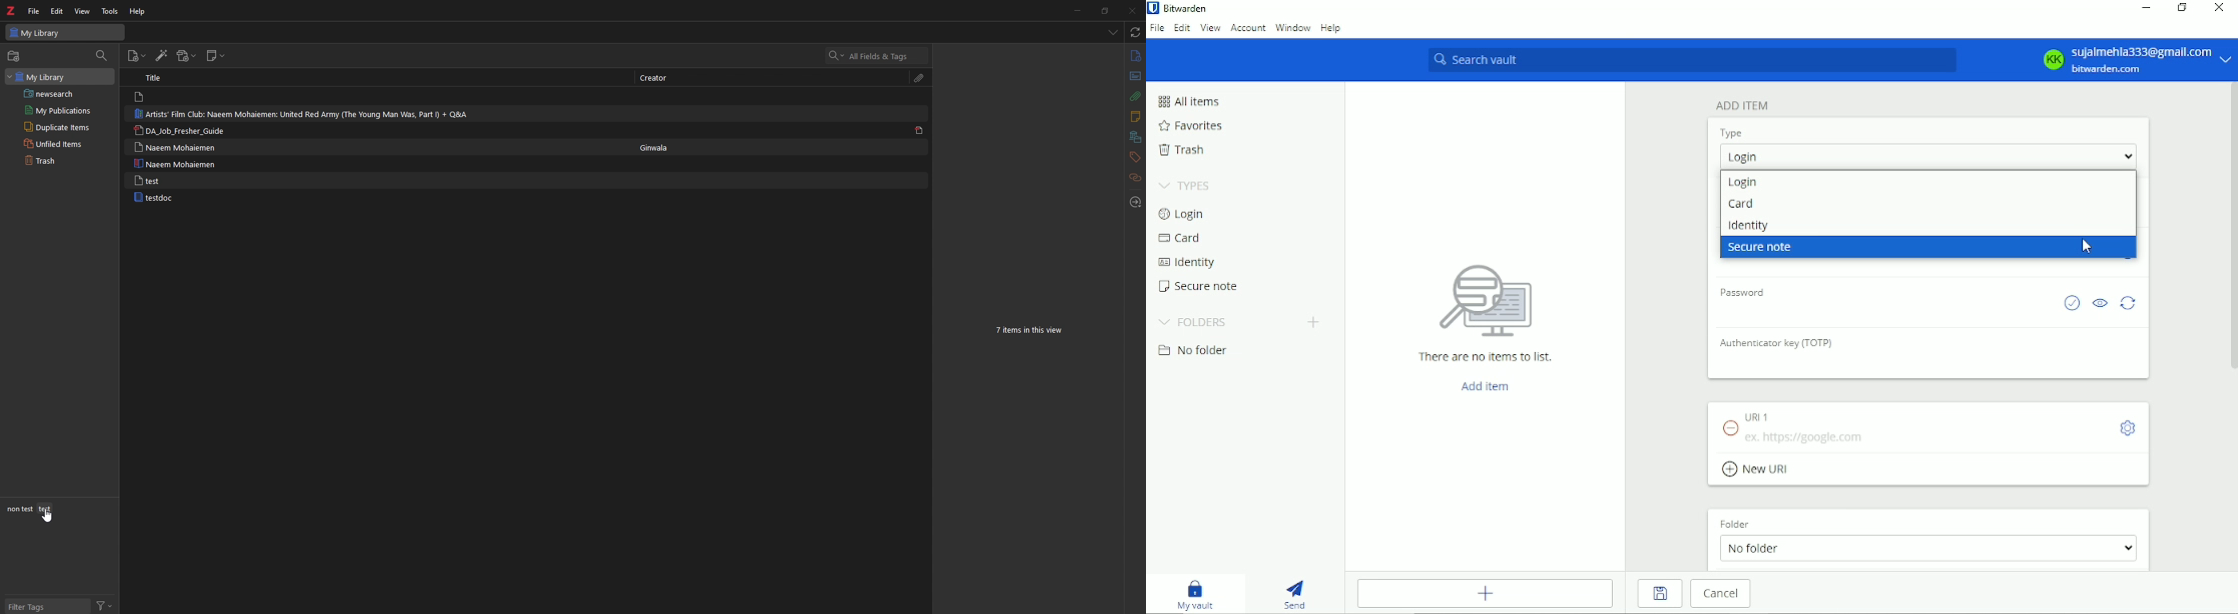 This screenshot has width=2240, height=616. Describe the element at coordinates (60, 76) in the screenshot. I see `my library` at that location.